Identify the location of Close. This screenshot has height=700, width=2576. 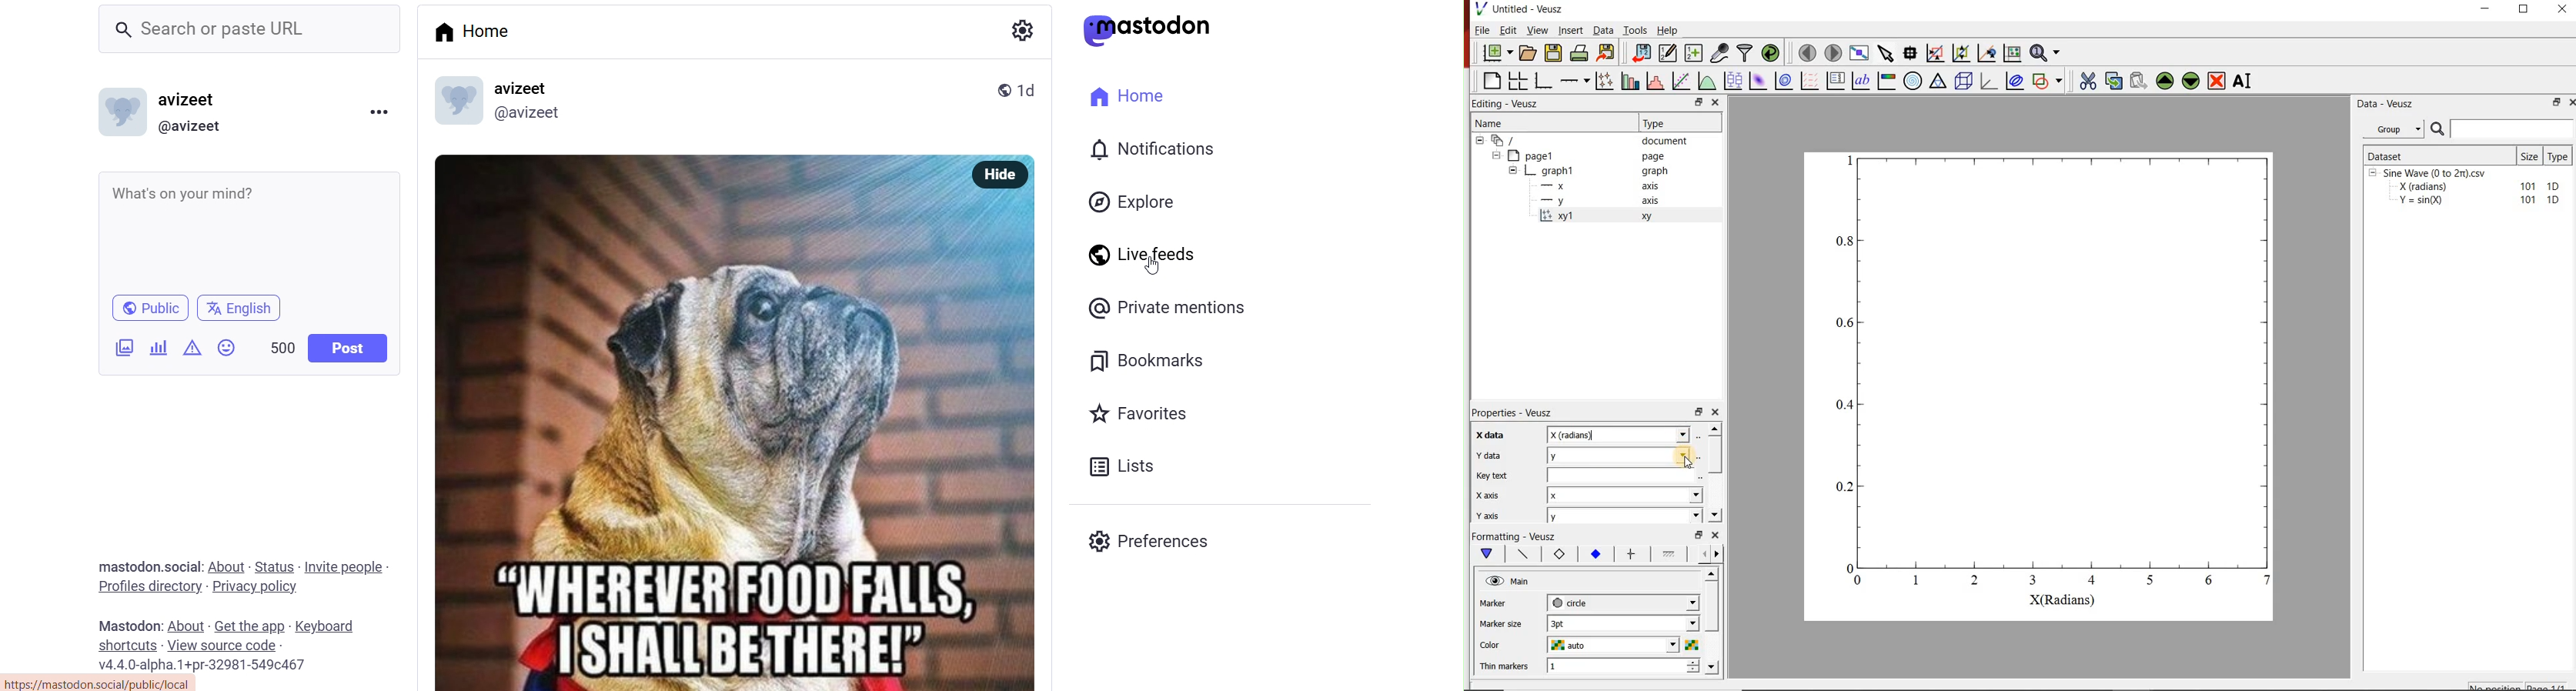
(1716, 410).